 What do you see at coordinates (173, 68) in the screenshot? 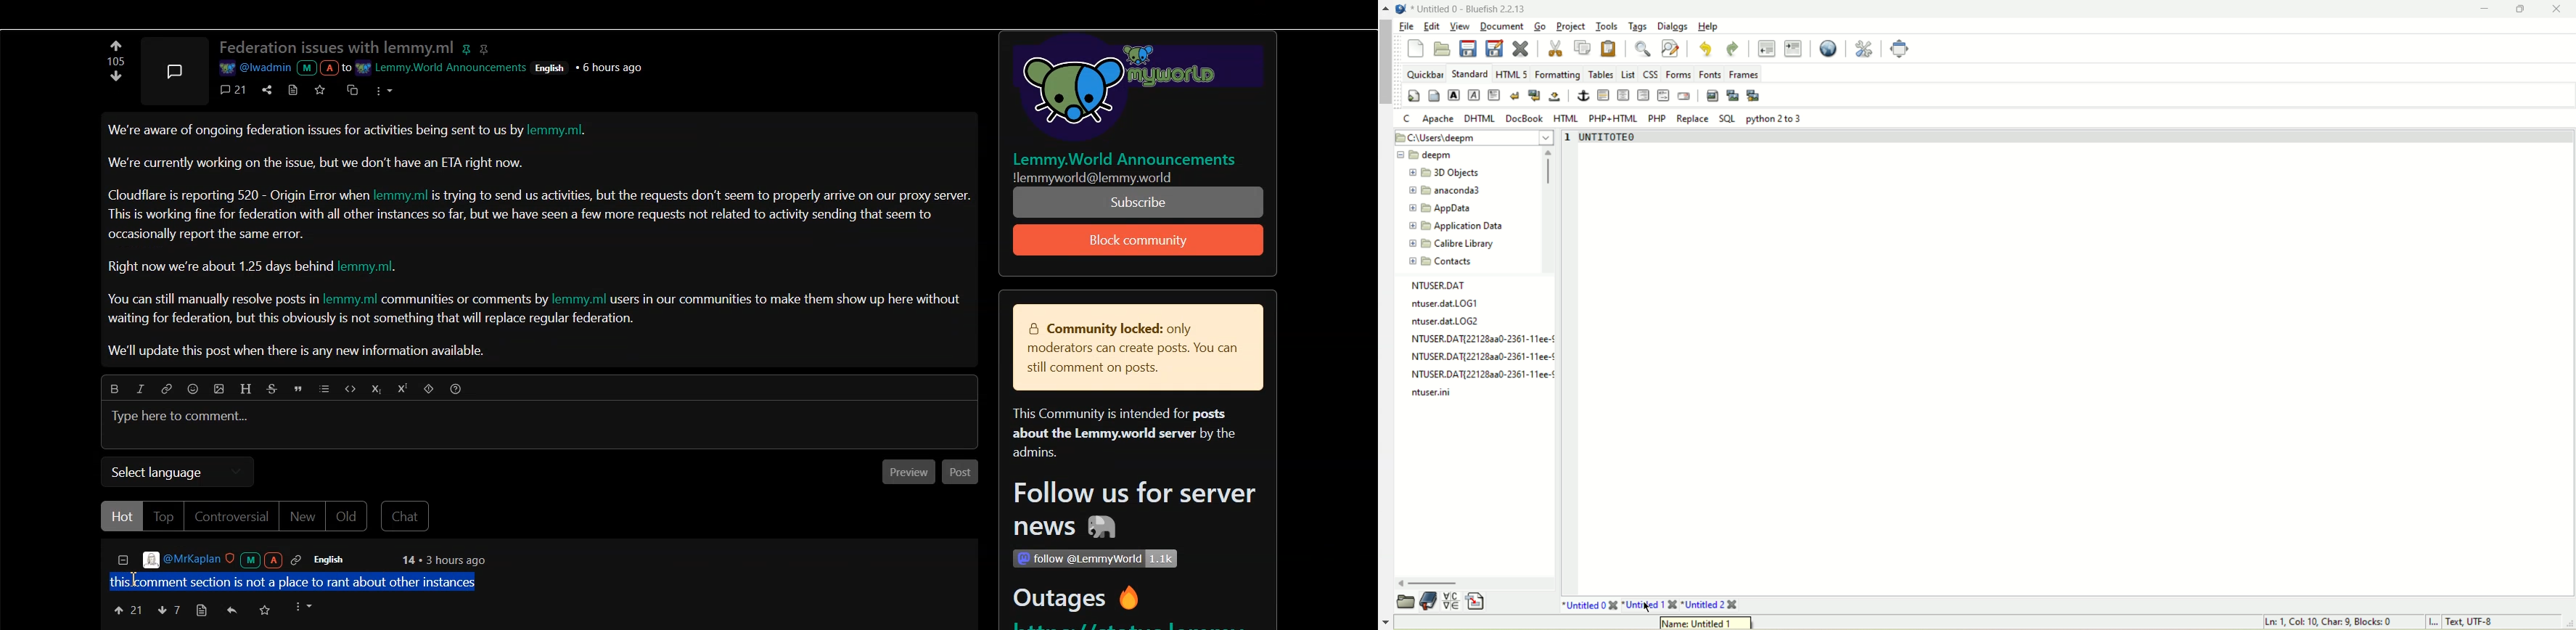
I see `Picture` at bounding box center [173, 68].